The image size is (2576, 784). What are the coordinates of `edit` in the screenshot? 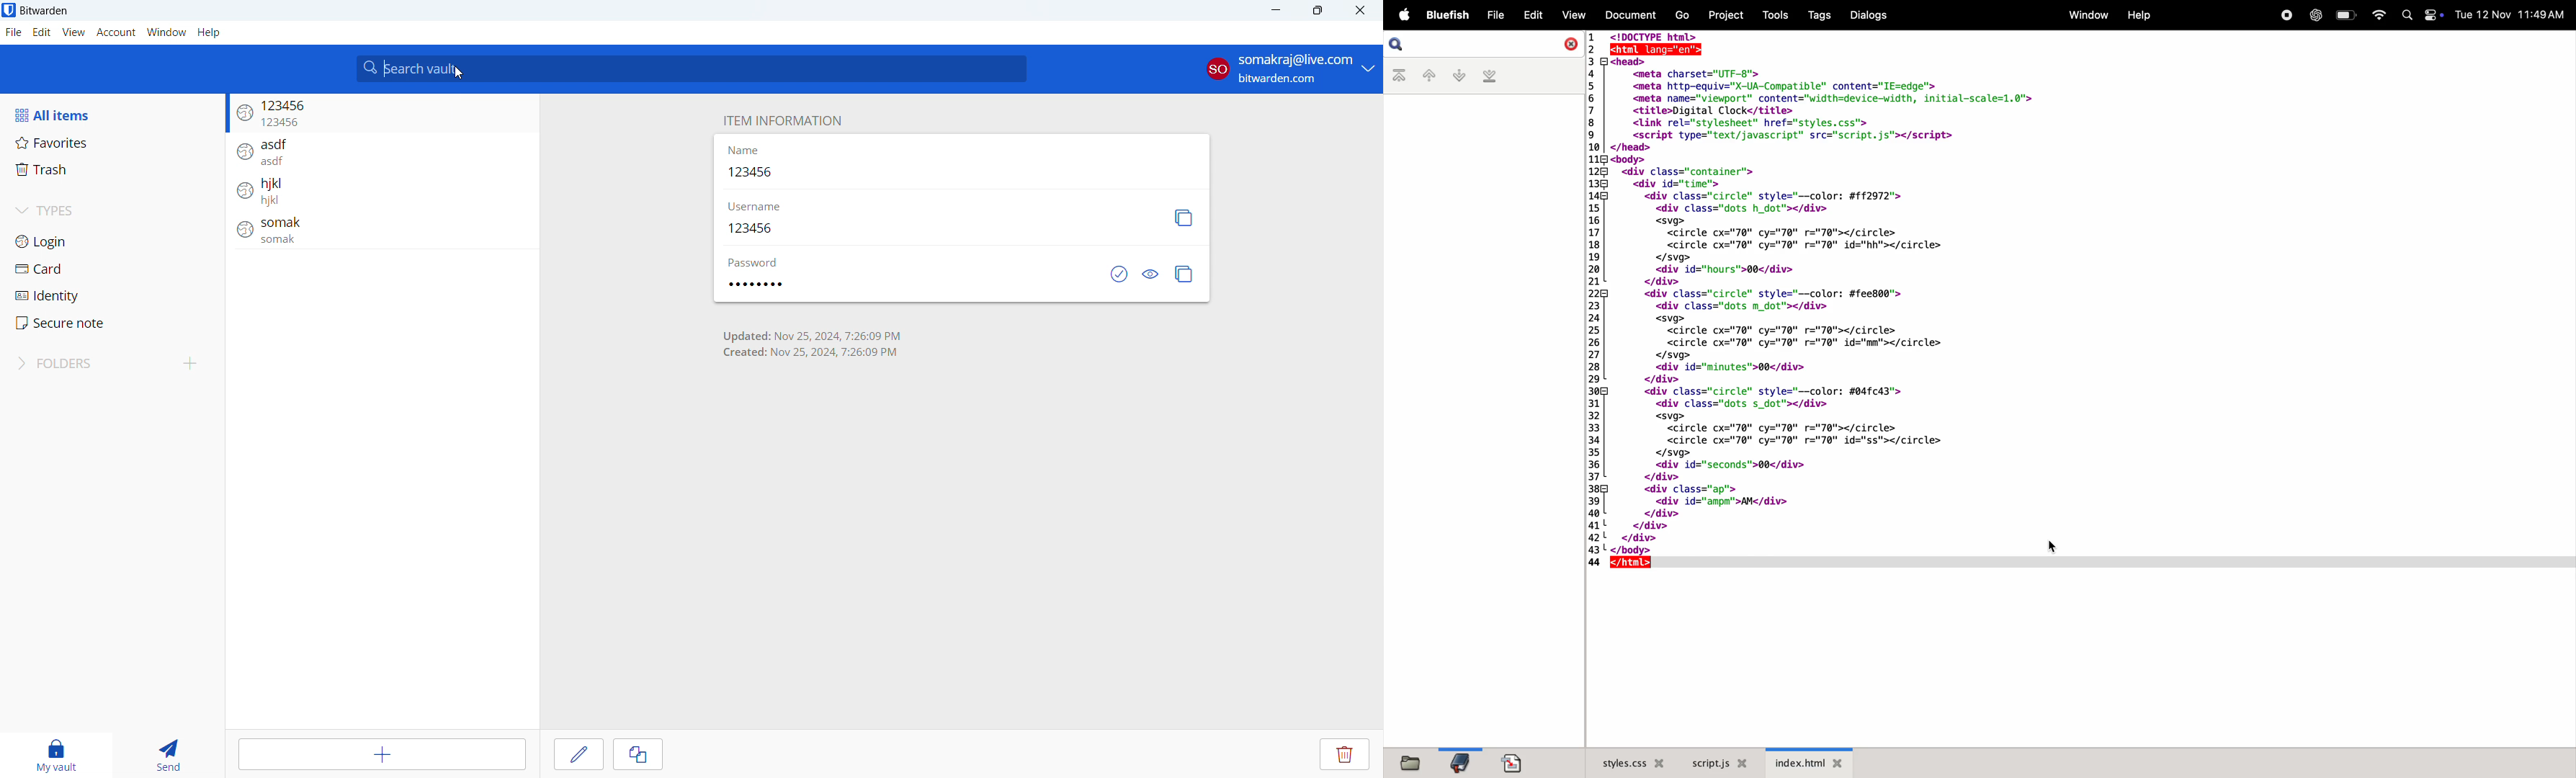 It's located at (1531, 15).